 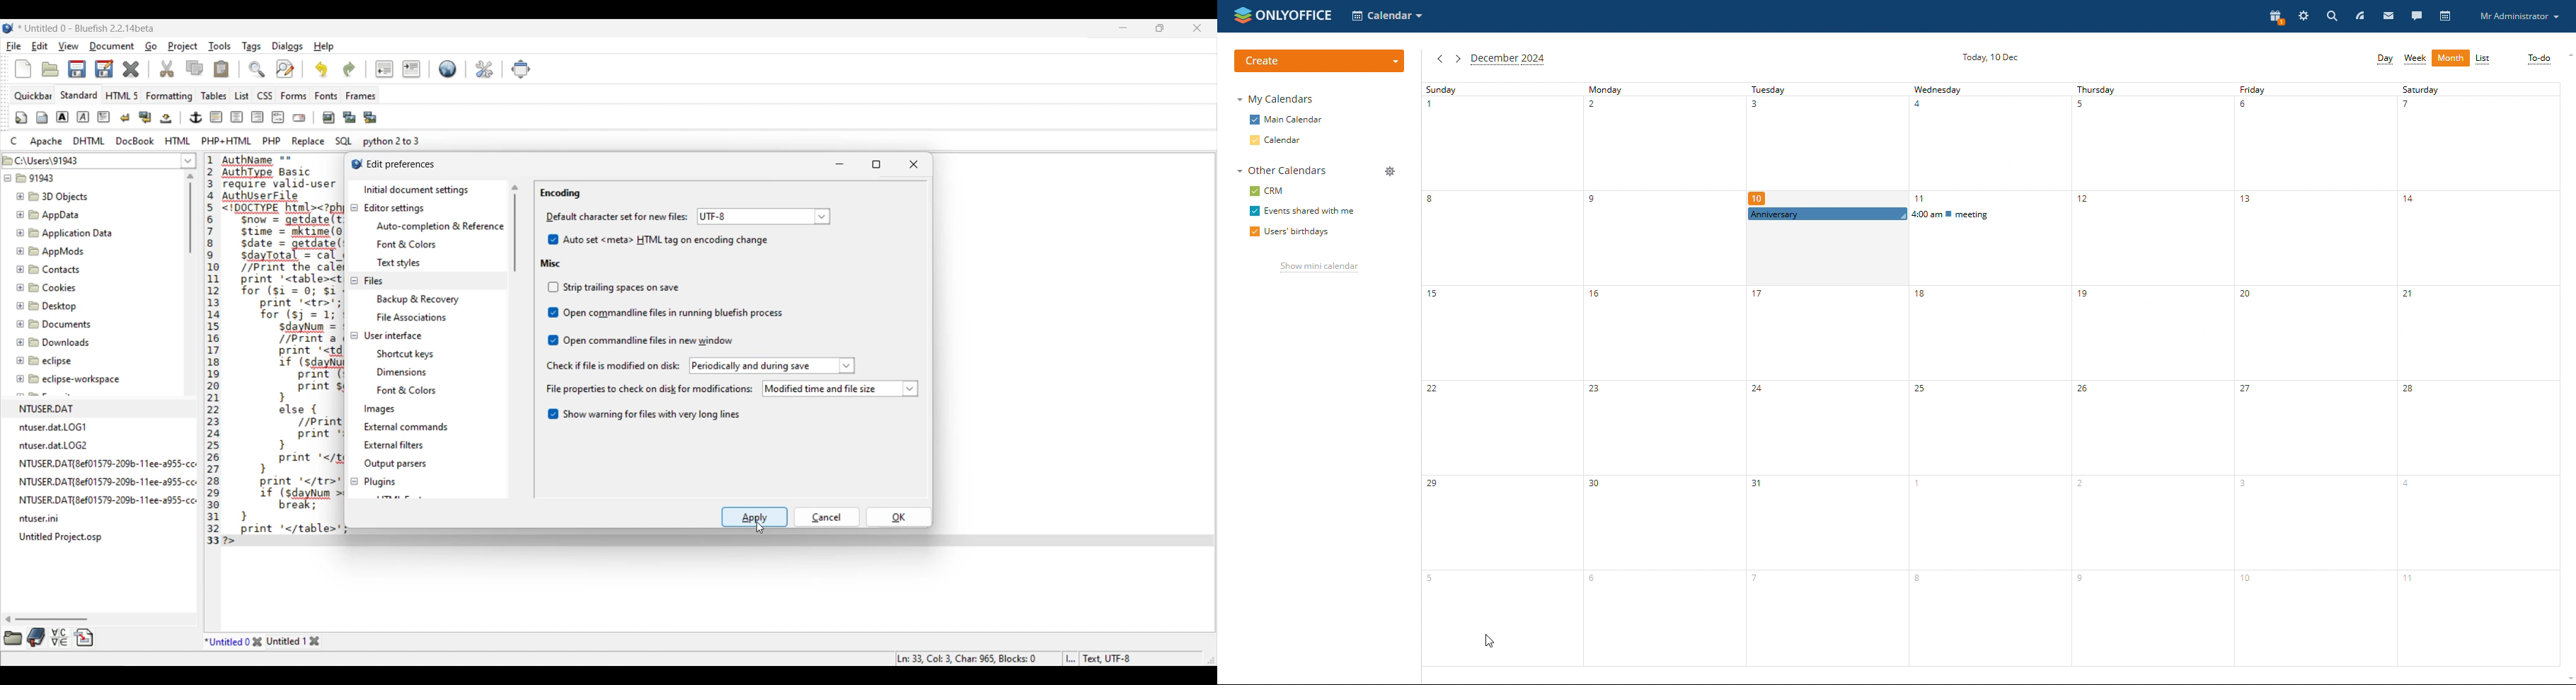 I want to click on calendar, so click(x=1277, y=140).